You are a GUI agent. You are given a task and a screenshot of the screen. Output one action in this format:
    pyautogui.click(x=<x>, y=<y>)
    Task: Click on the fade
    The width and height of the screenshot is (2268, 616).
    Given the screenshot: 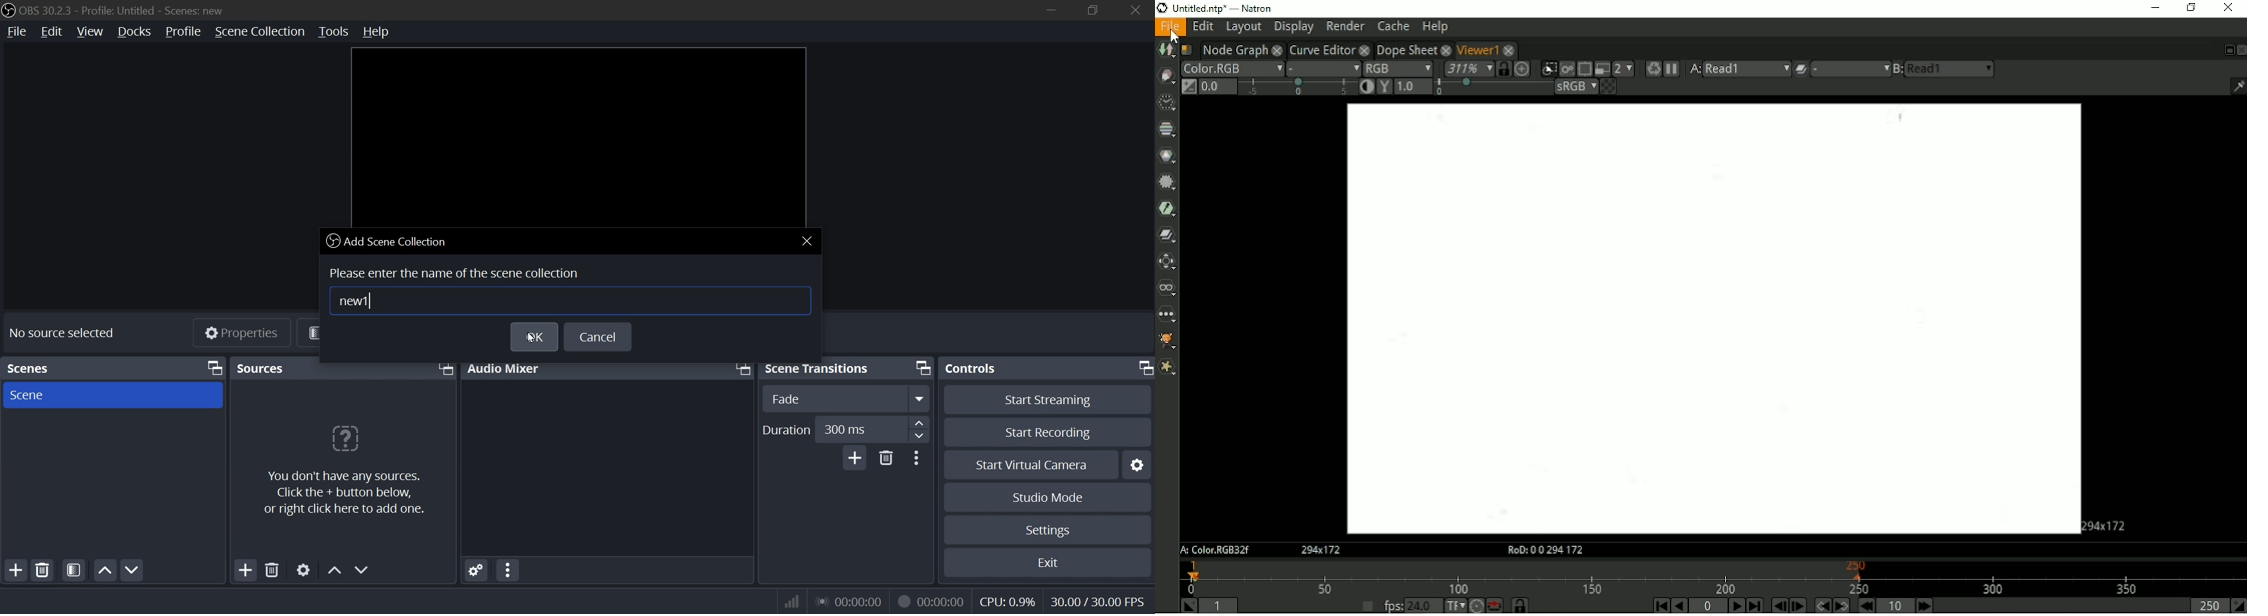 What is the action you would take?
    pyautogui.click(x=787, y=398)
    